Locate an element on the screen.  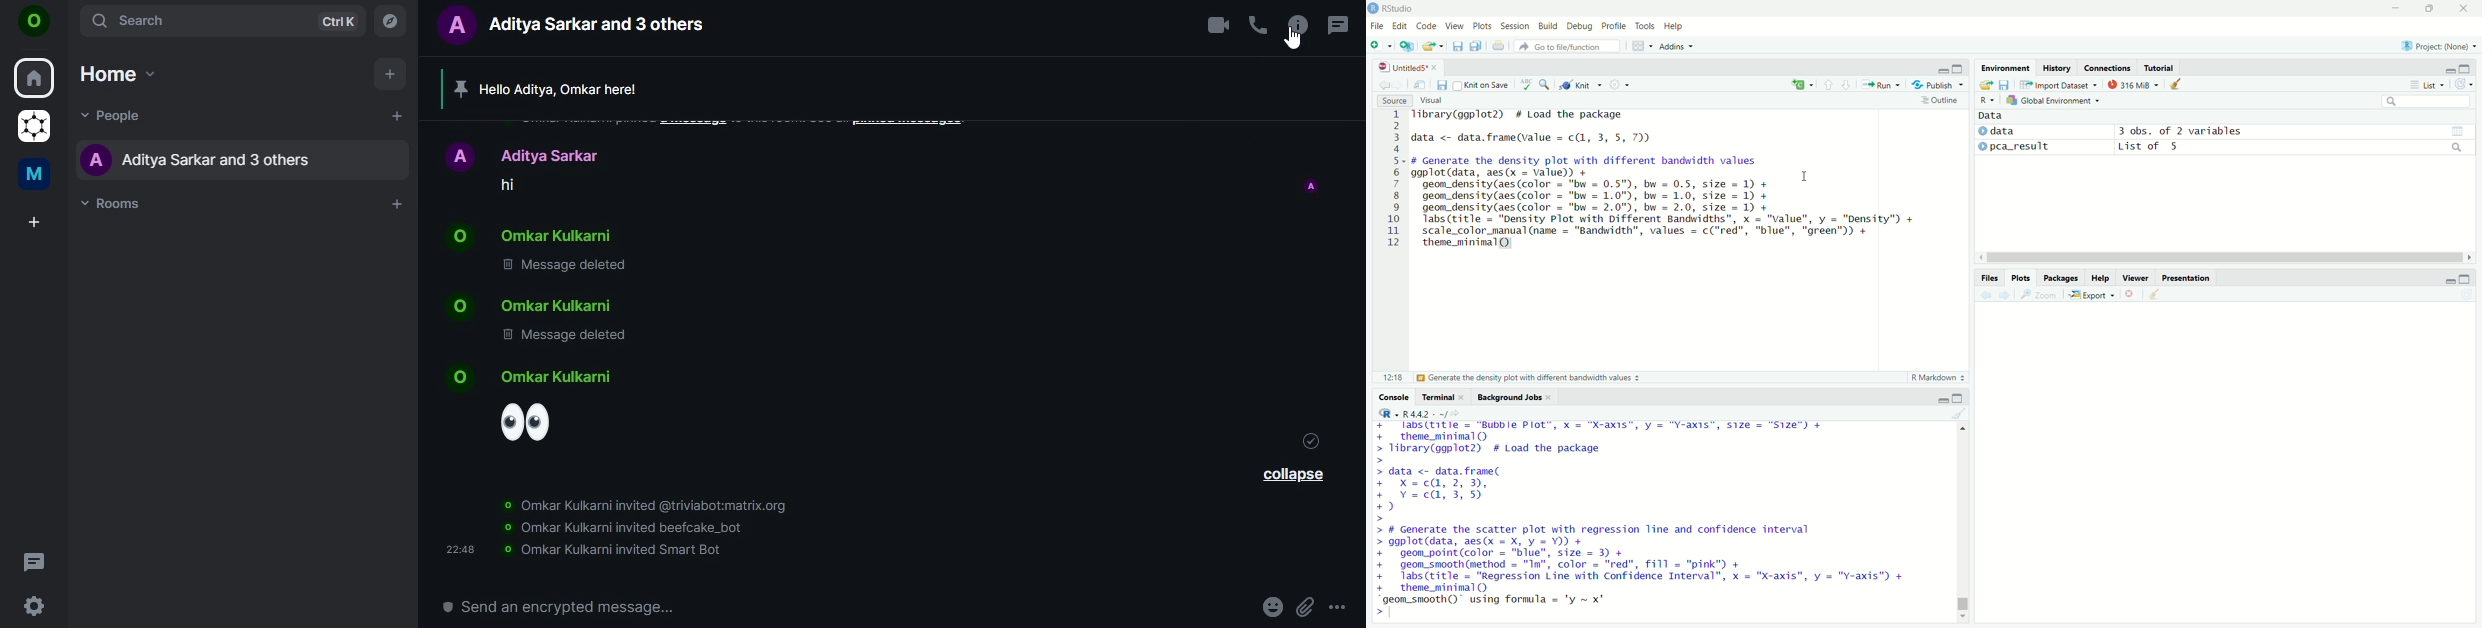
Show in new window is located at coordinates (1419, 84).